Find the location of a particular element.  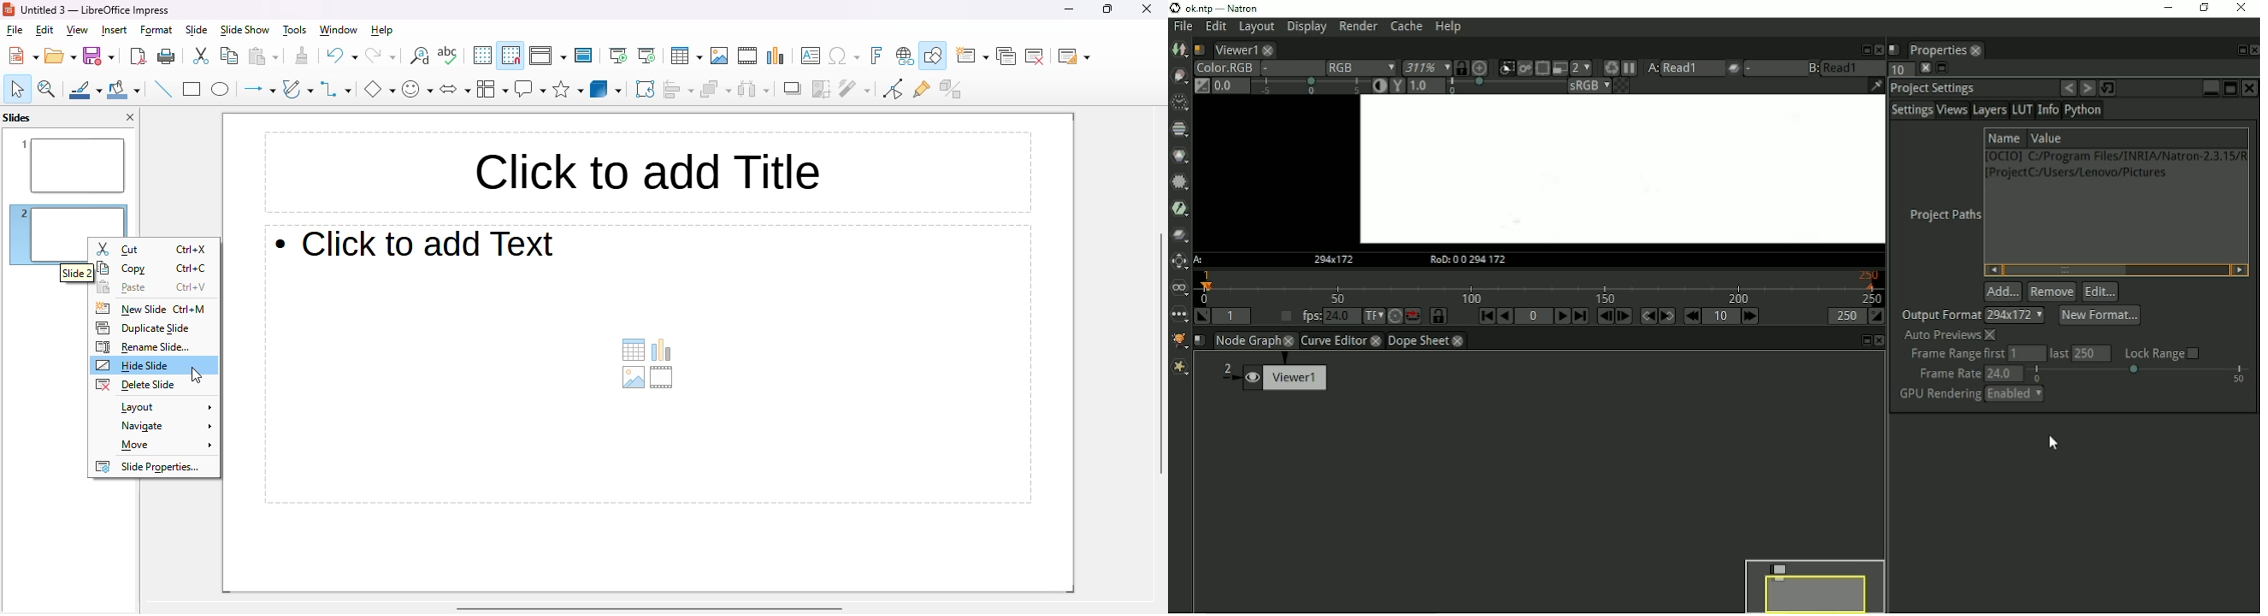

cursor is located at coordinates (198, 375).